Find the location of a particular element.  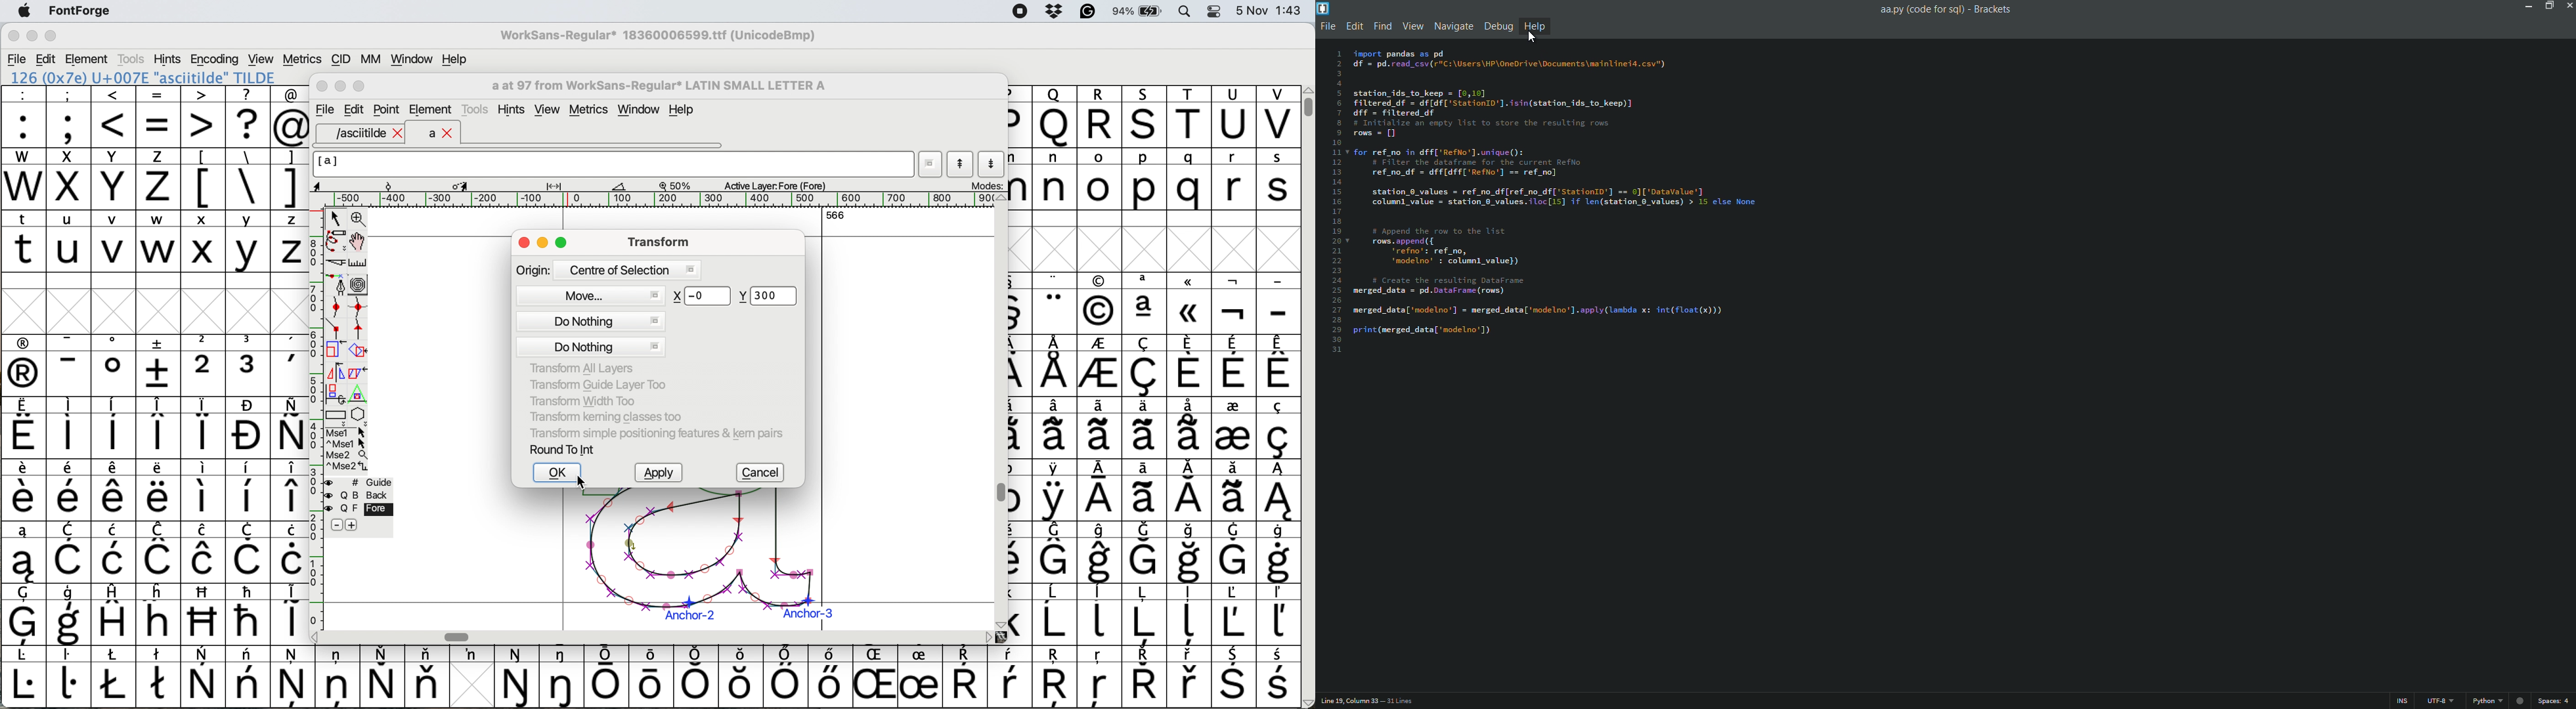

symbol is located at coordinates (1234, 490).